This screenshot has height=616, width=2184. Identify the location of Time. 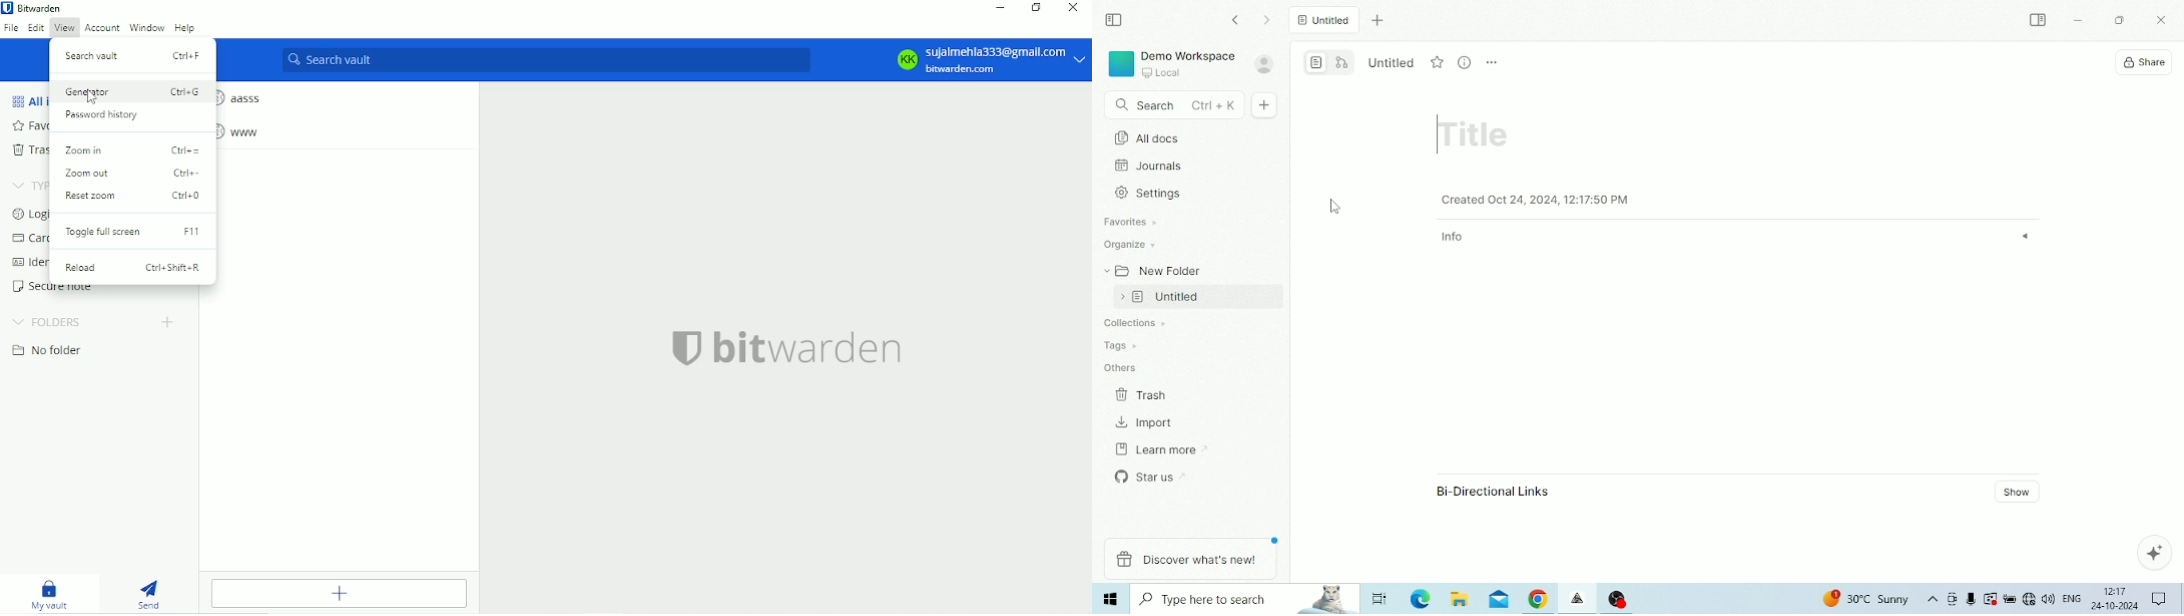
(2116, 590).